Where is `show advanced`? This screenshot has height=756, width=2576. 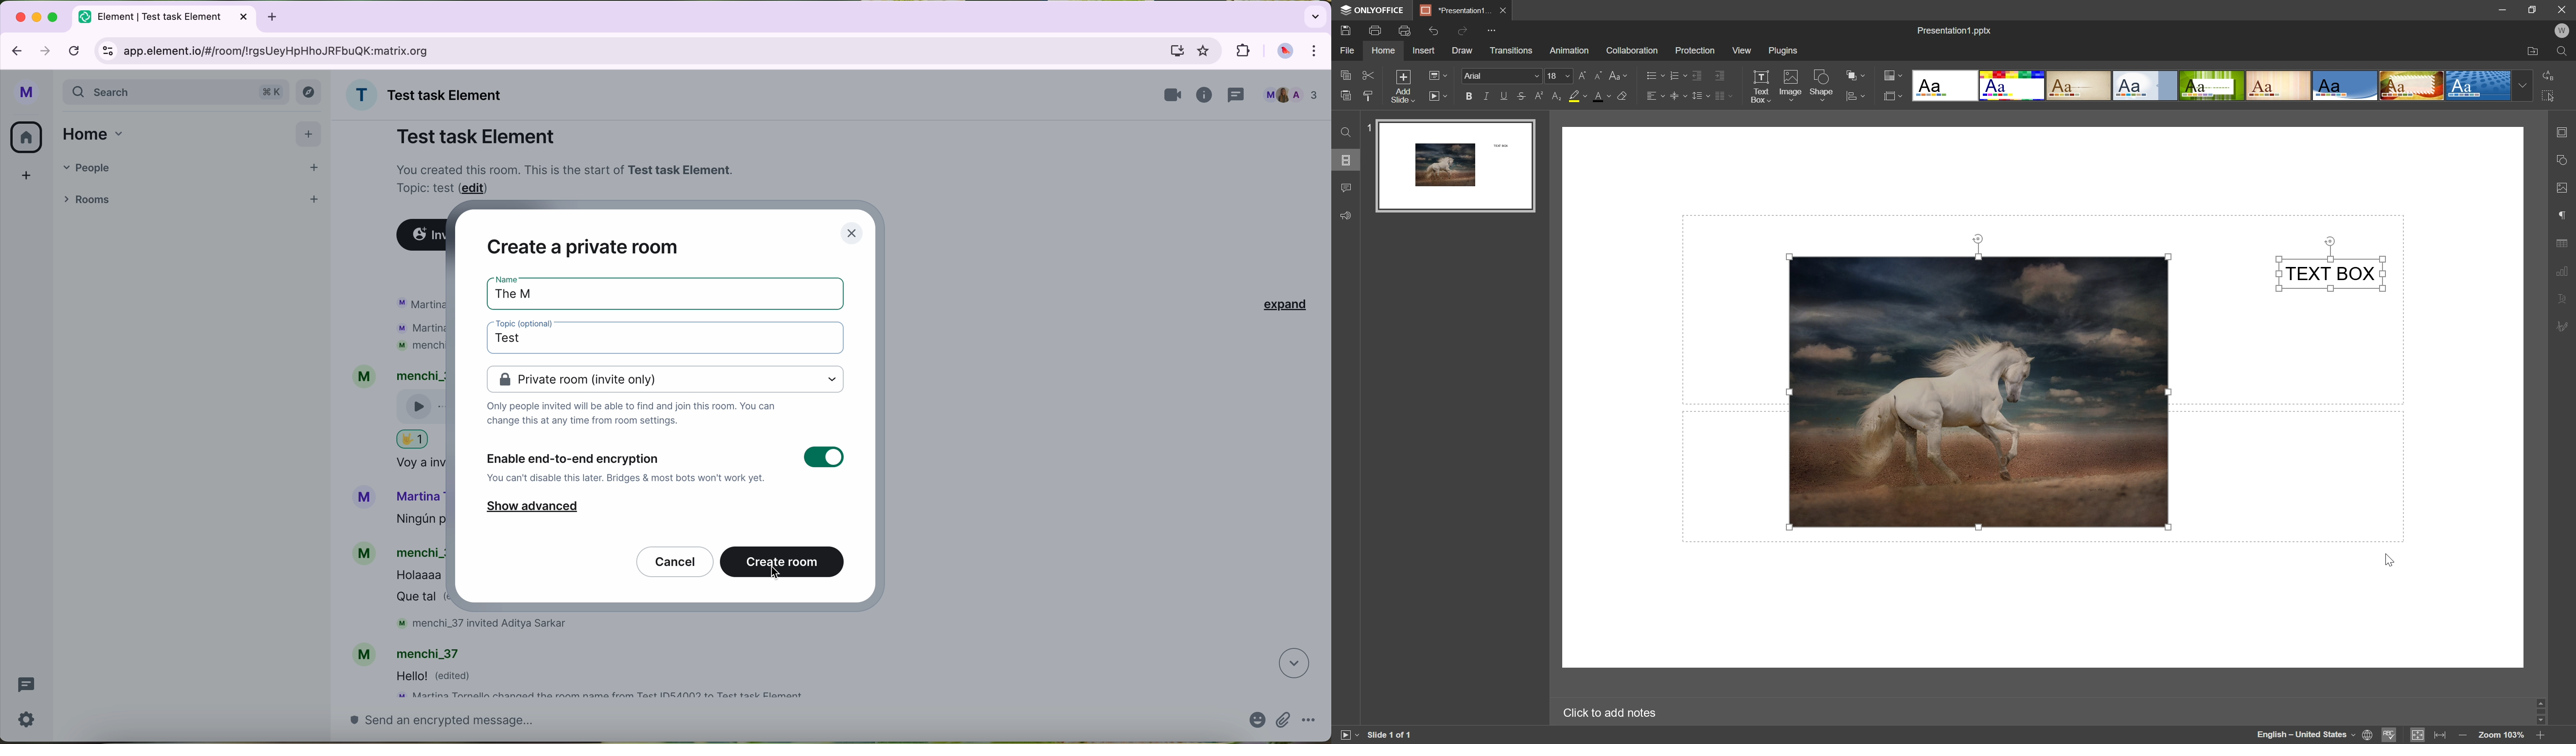 show advanced is located at coordinates (532, 508).